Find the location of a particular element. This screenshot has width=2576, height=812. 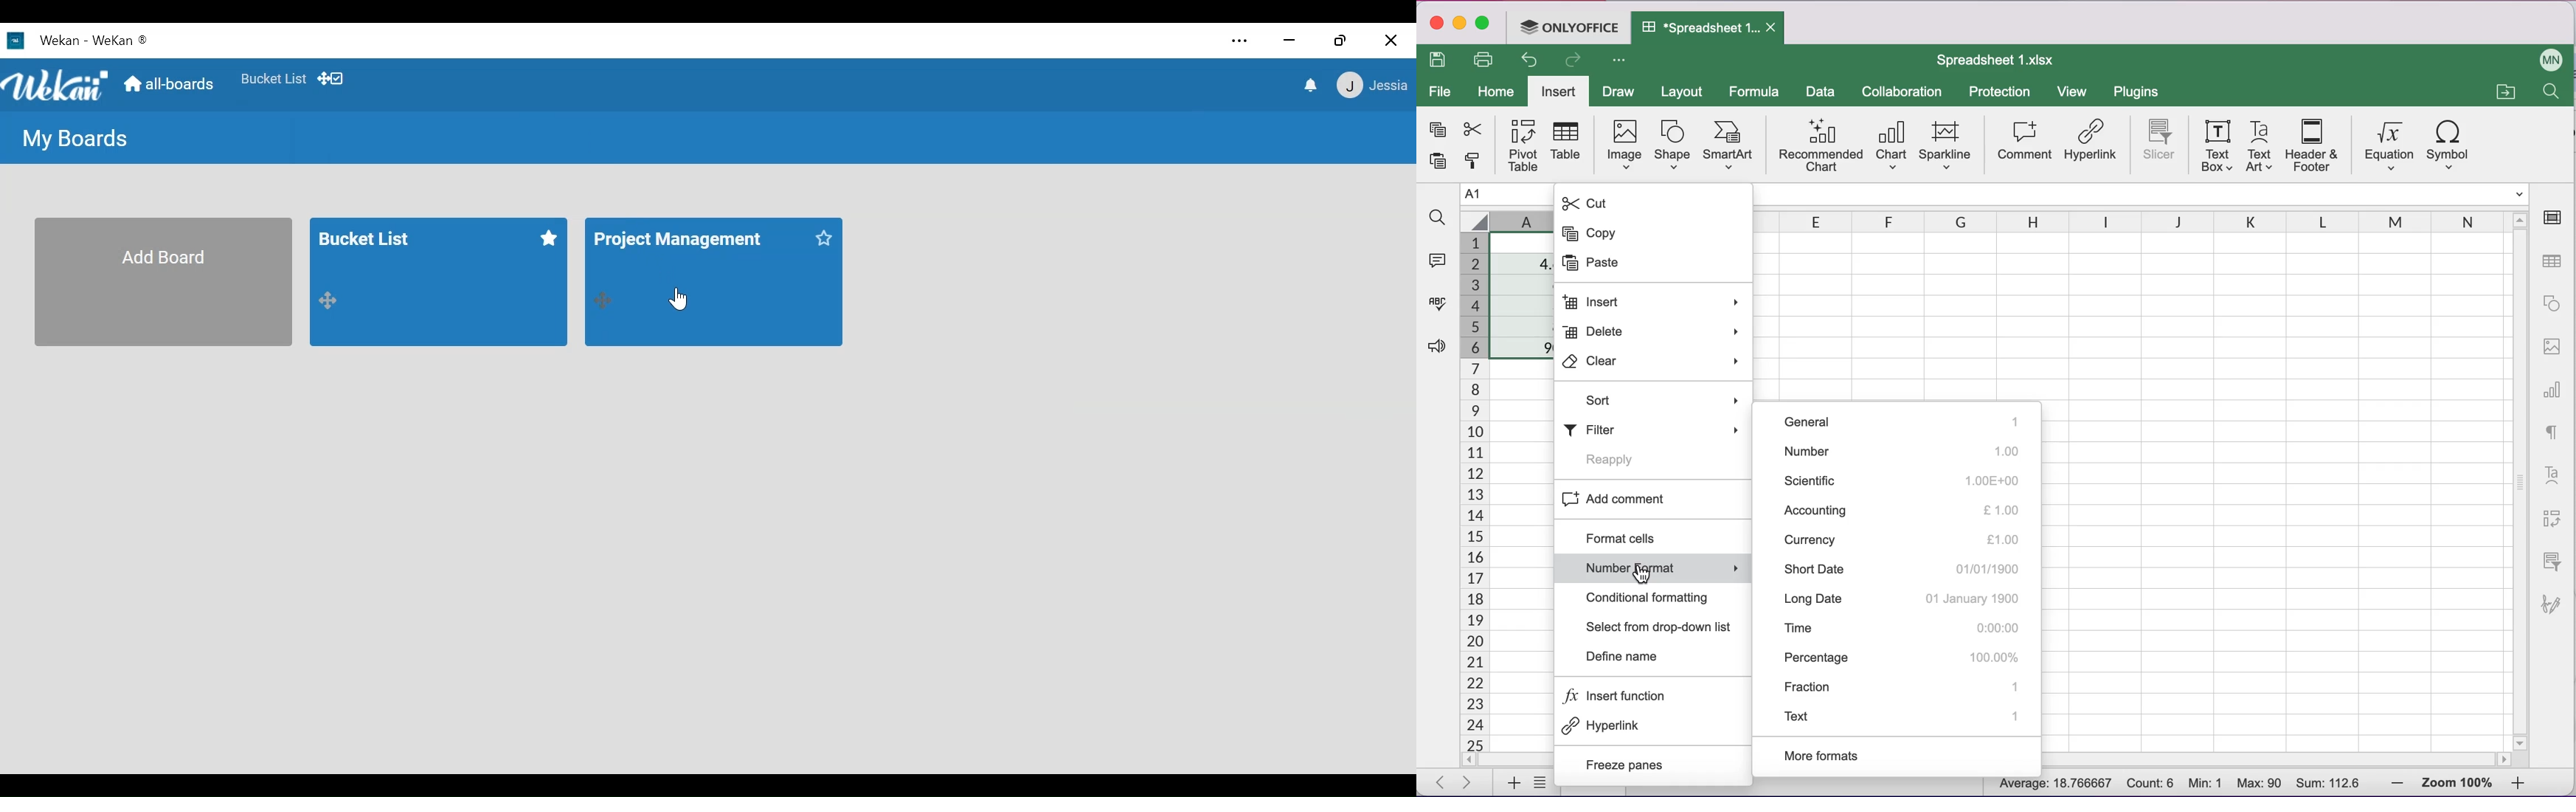

horizontal scrollbar is located at coordinates (2274, 761).